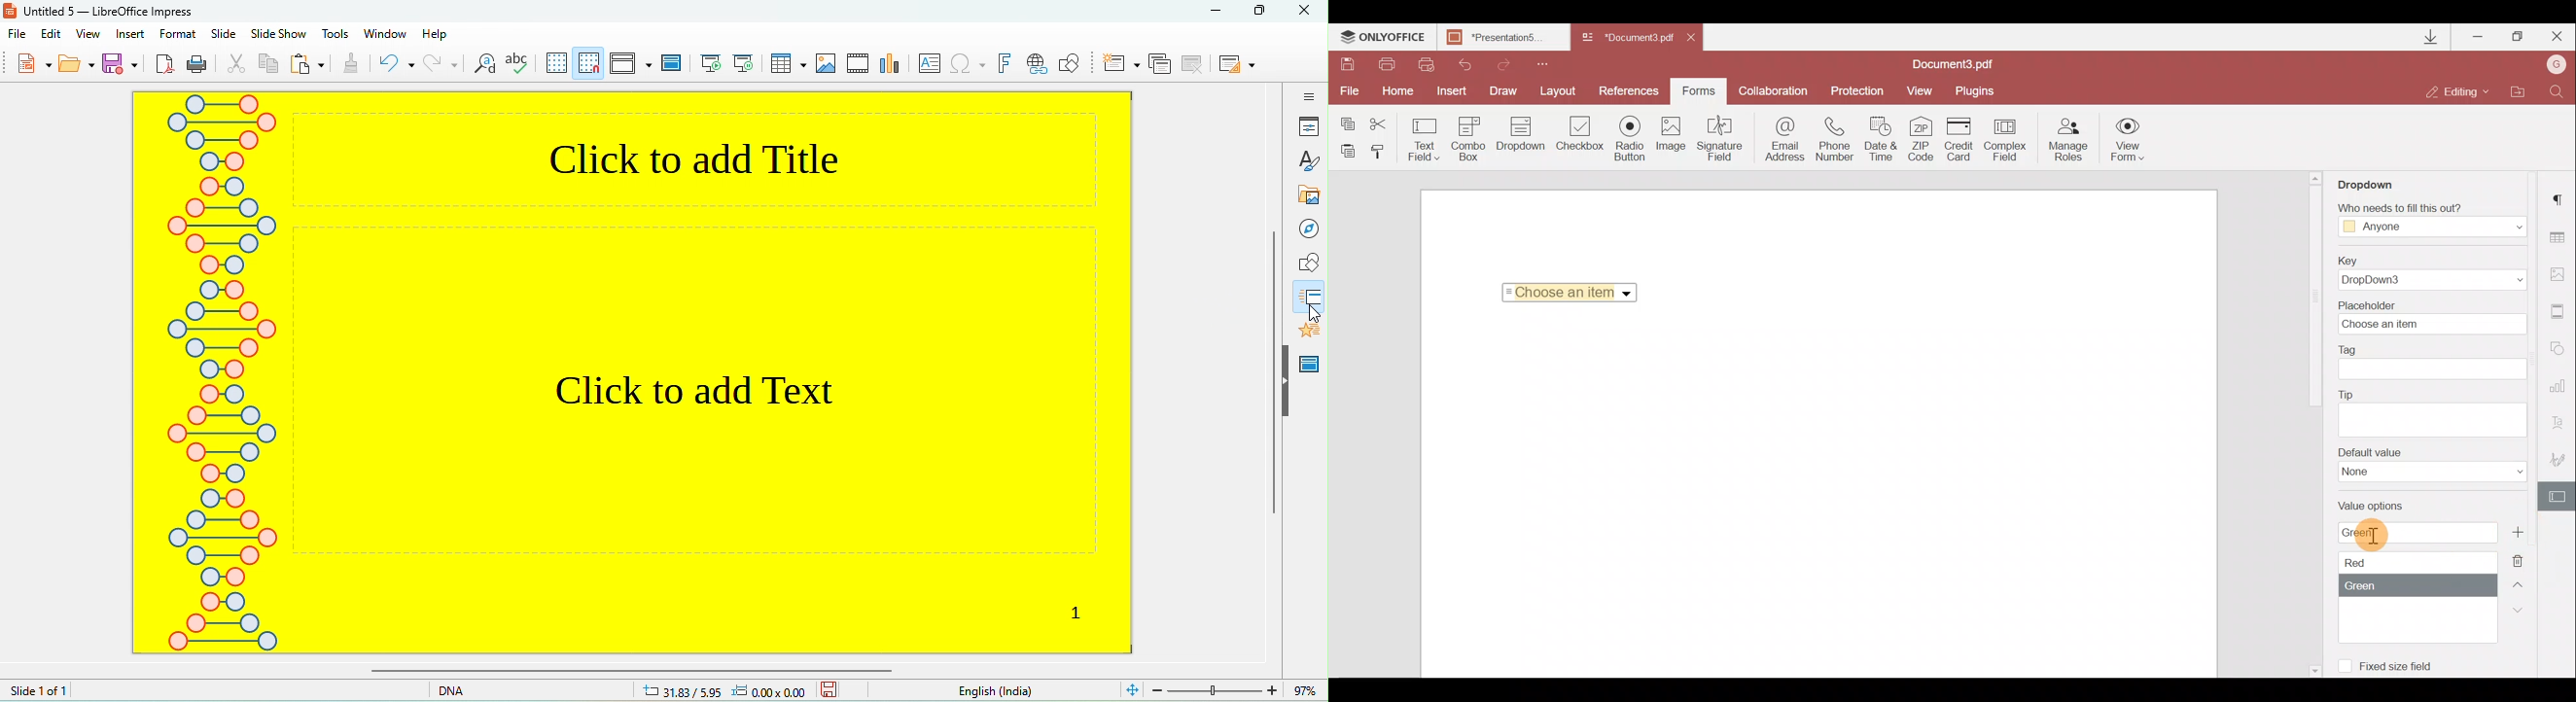 The height and width of the screenshot is (728, 2576). What do you see at coordinates (1854, 92) in the screenshot?
I see `Protection` at bounding box center [1854, 92].